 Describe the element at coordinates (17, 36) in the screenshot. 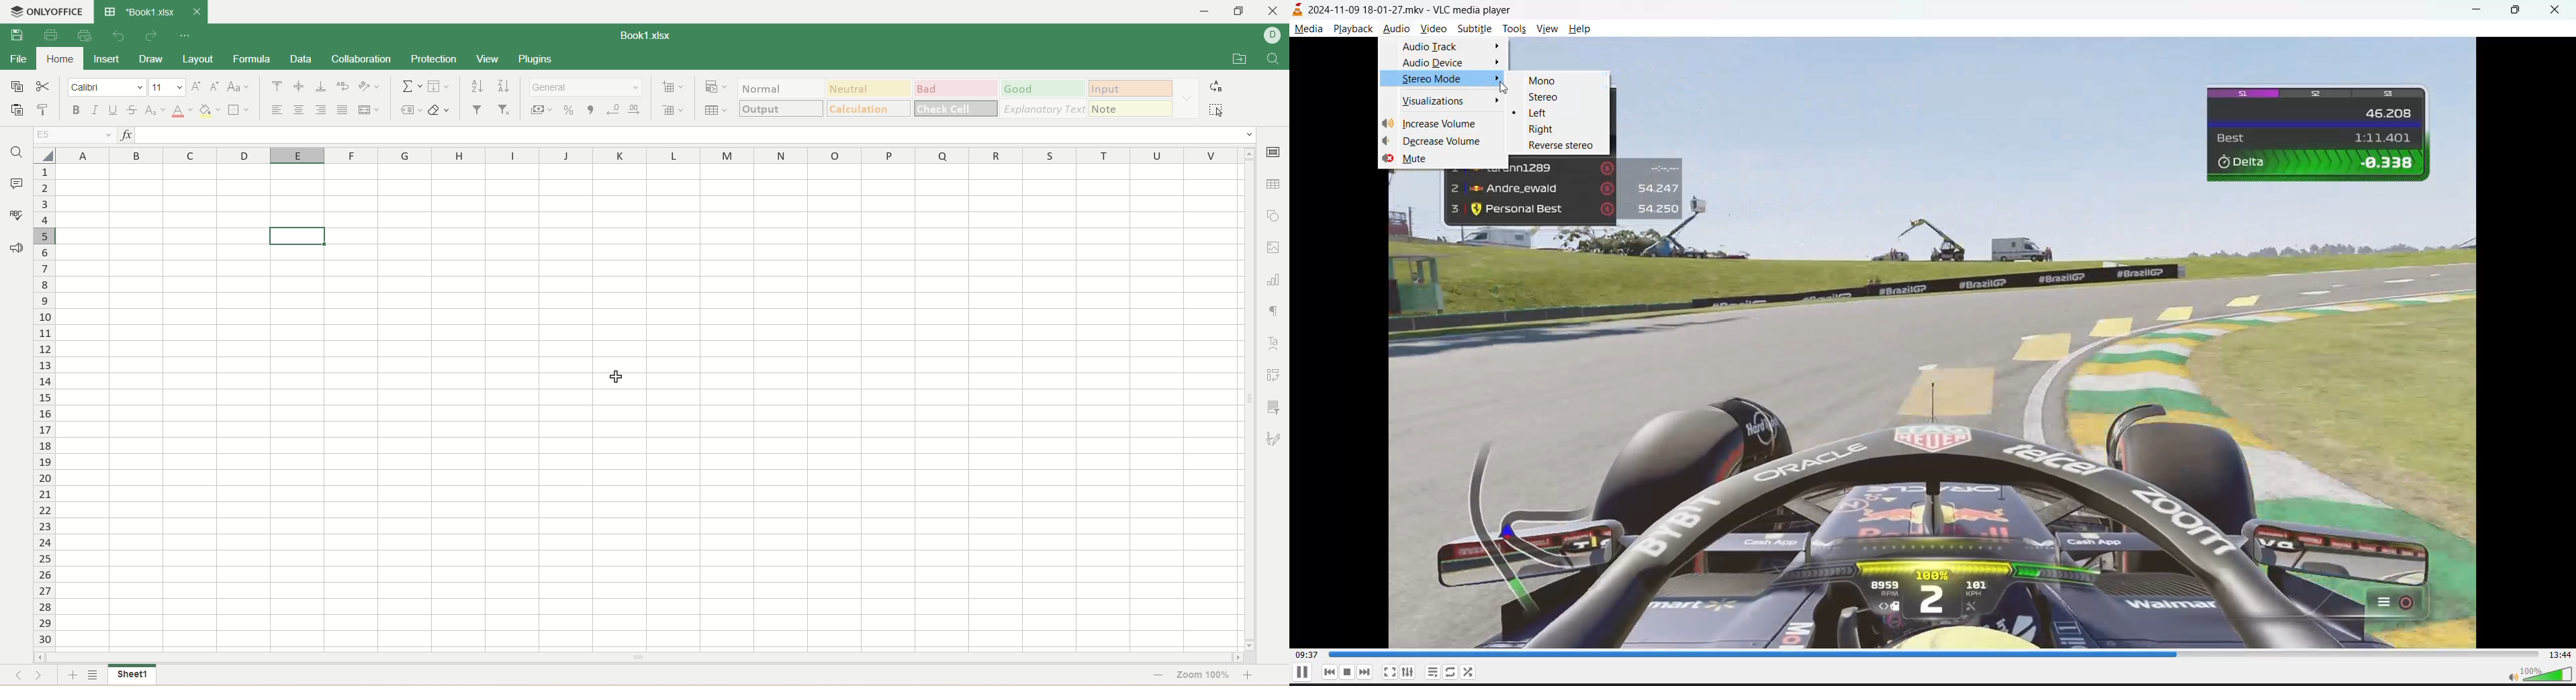

I see `save` at that location.